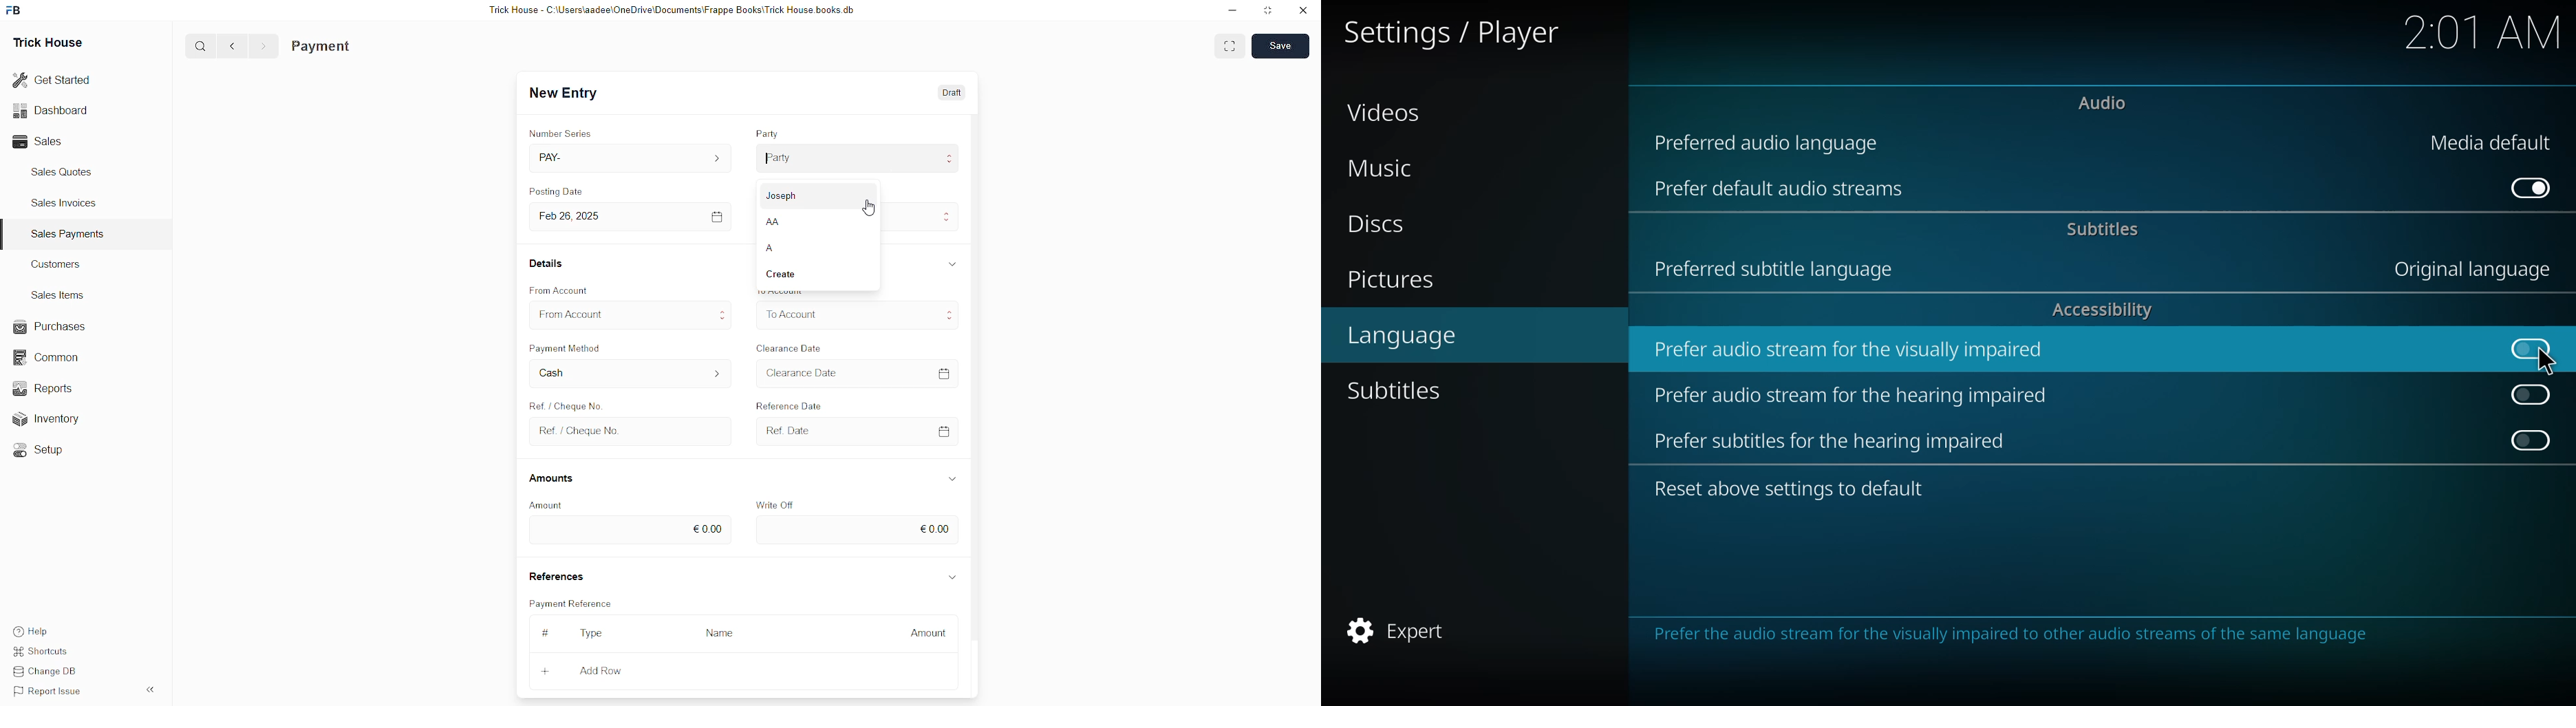 This screenshot has width=2576, height=728. I want to click on Amounts, so click(552, 479).